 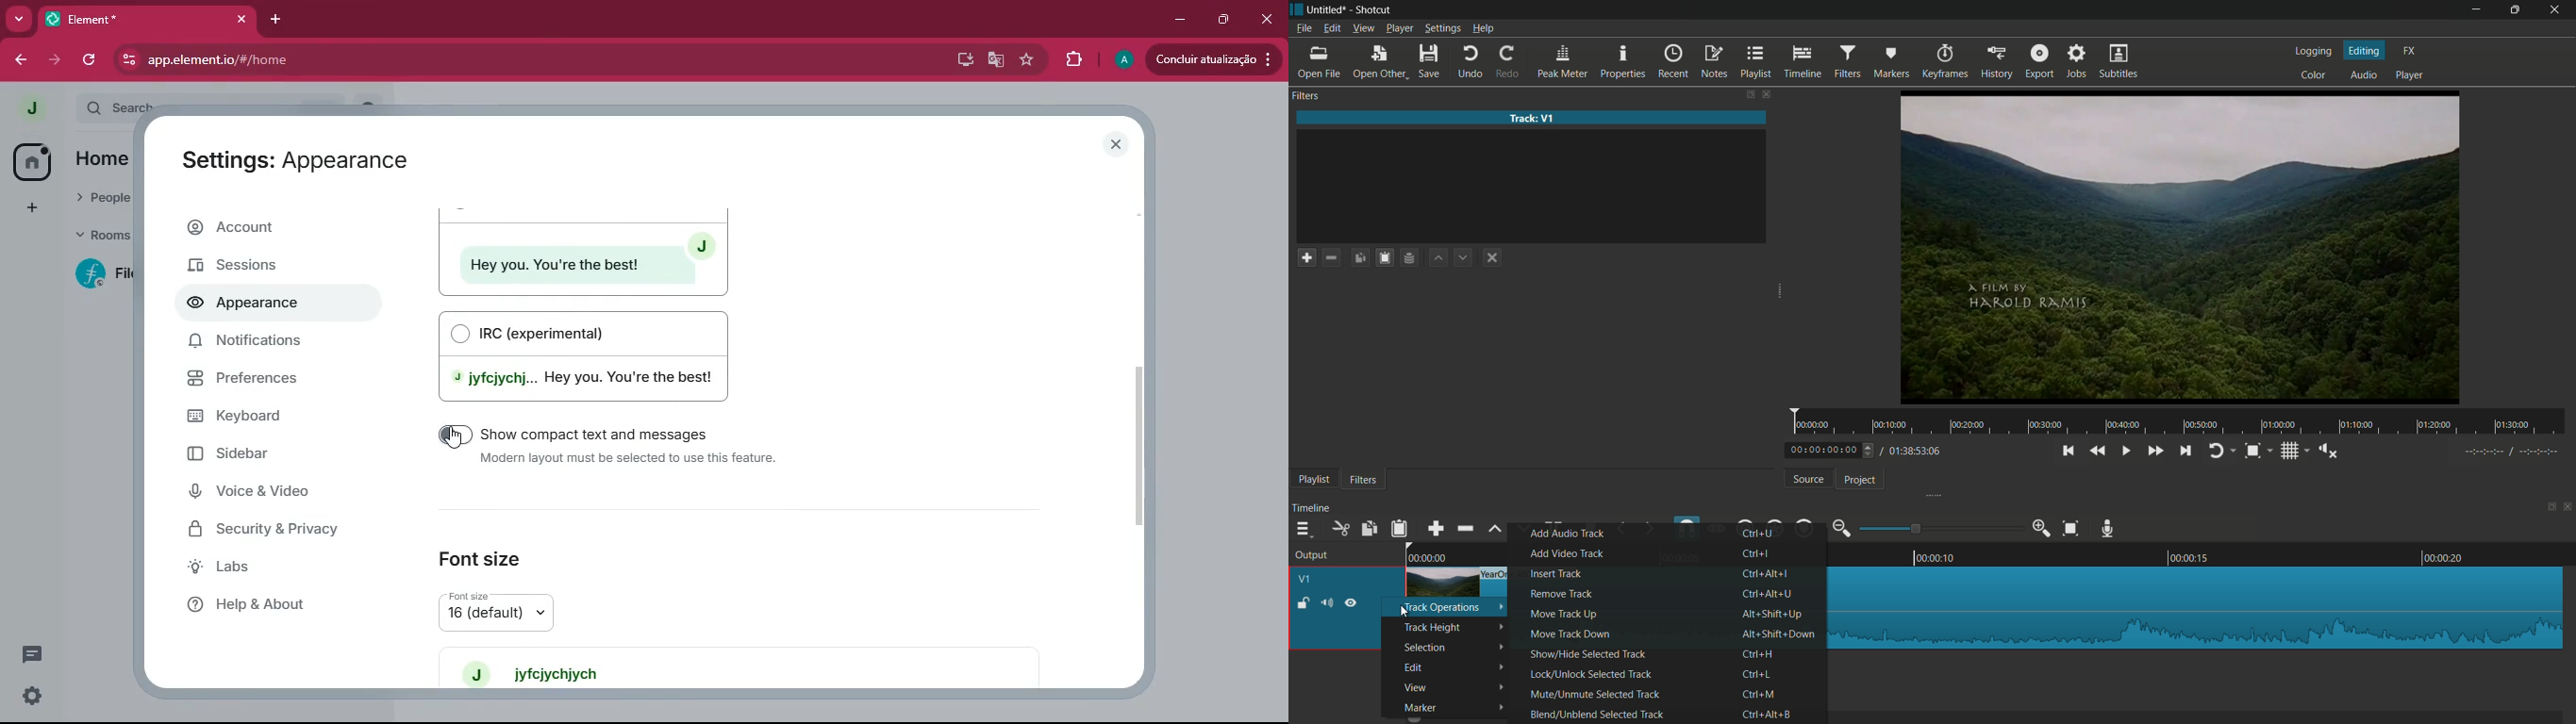 I want to click on modern, so click(x=582, y=251).